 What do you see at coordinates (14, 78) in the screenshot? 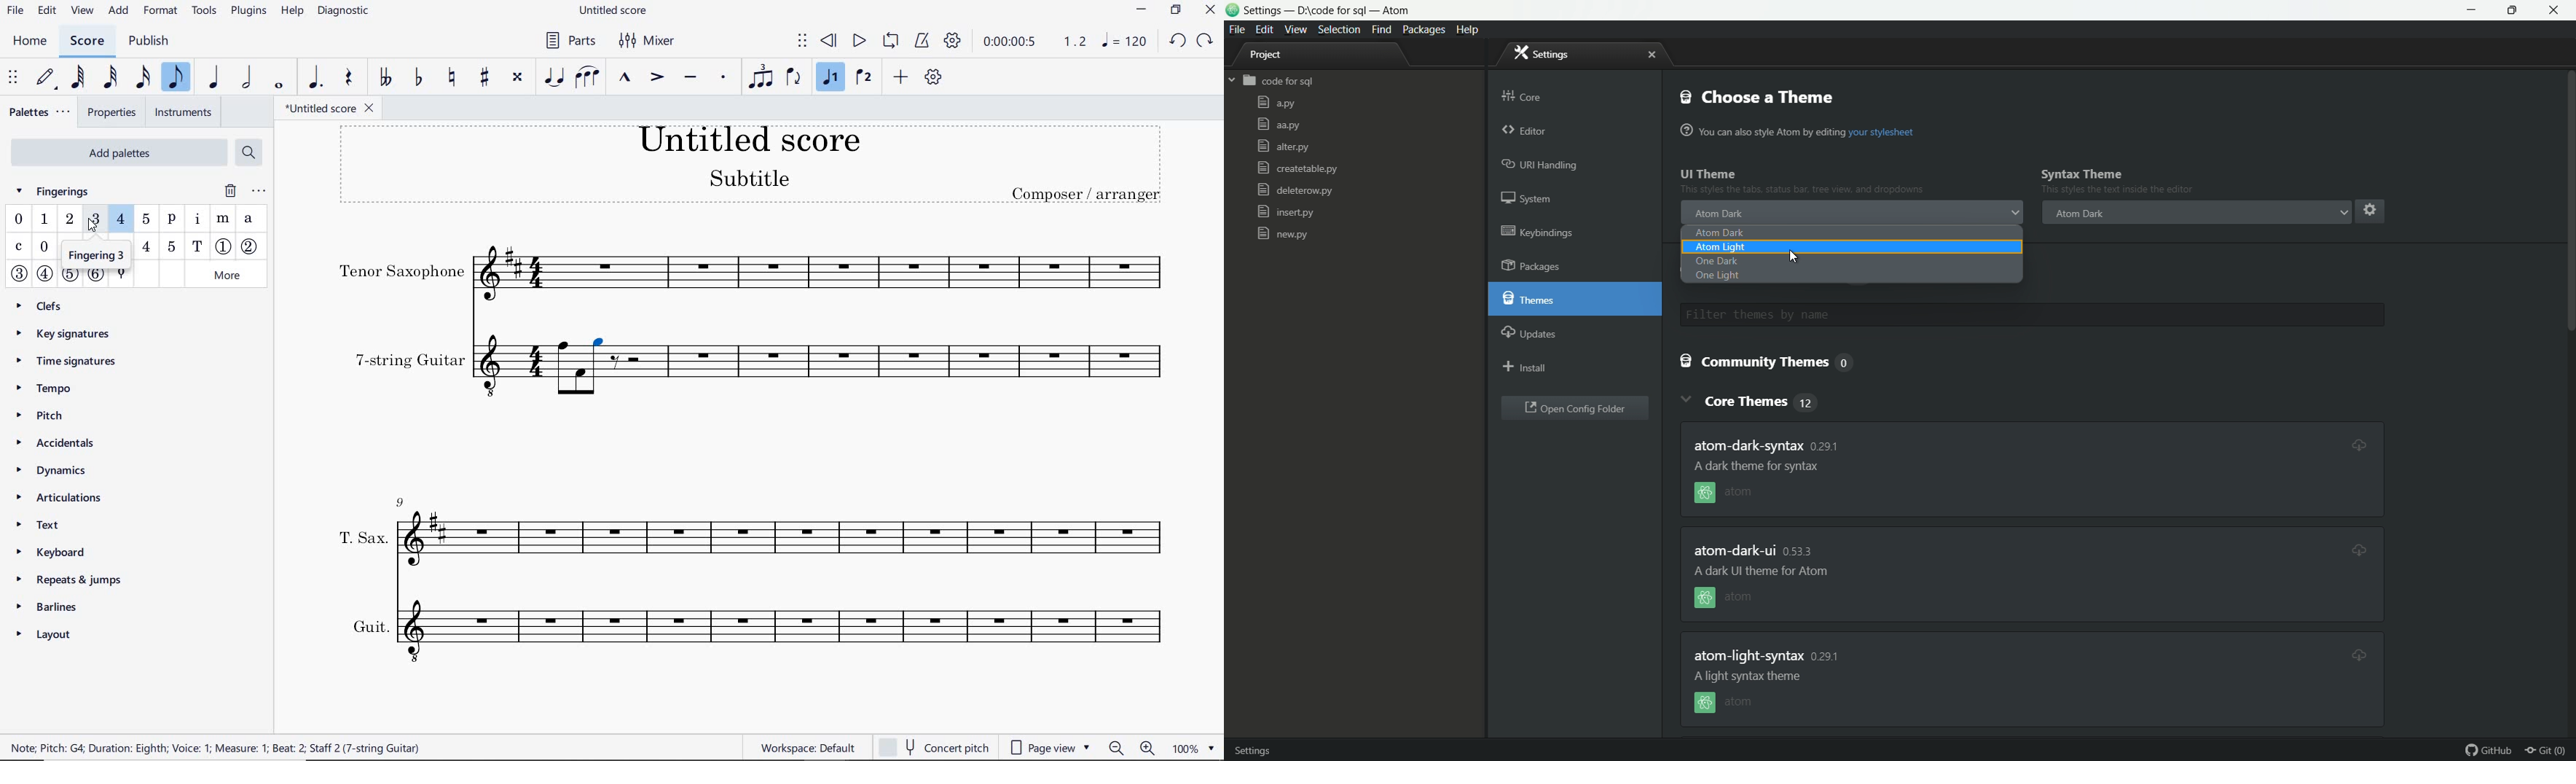
I see `SELECET TO MOVE` at bounding box center [14, 78].